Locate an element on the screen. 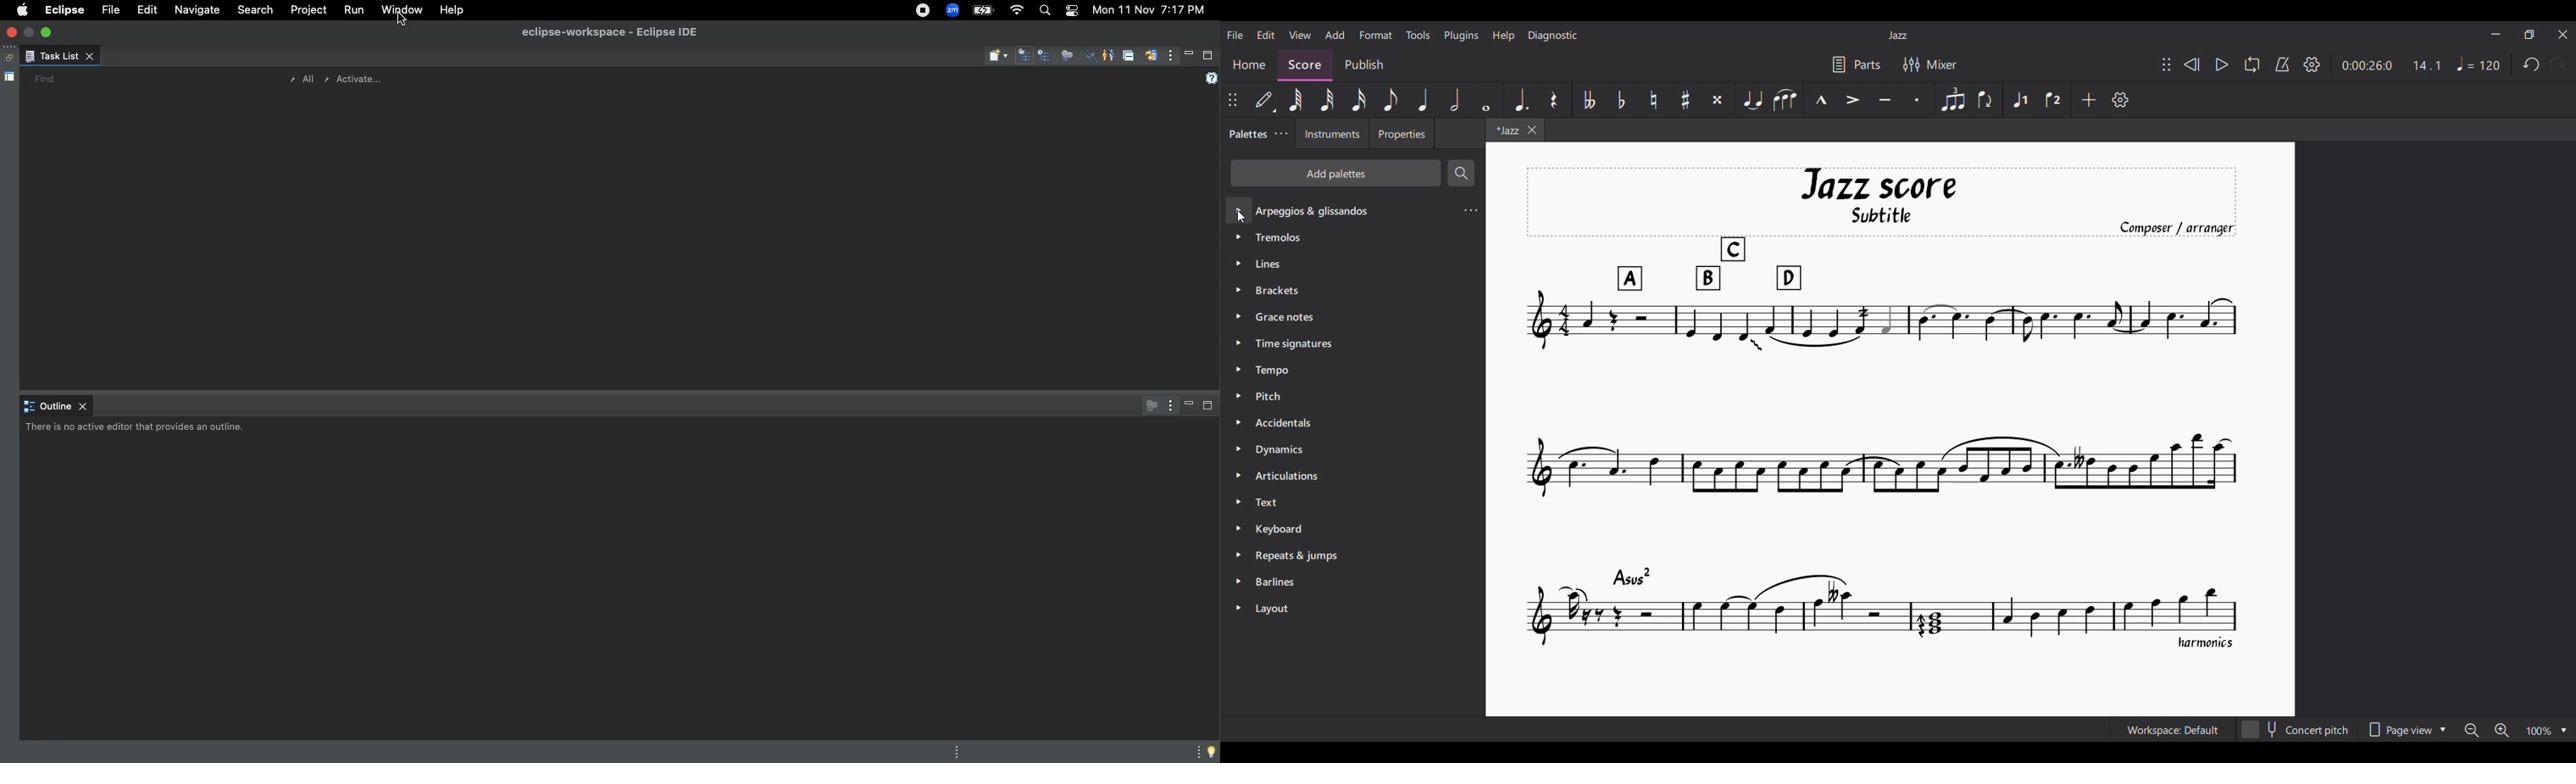  Maximize is located at coordinates (1208, 409).